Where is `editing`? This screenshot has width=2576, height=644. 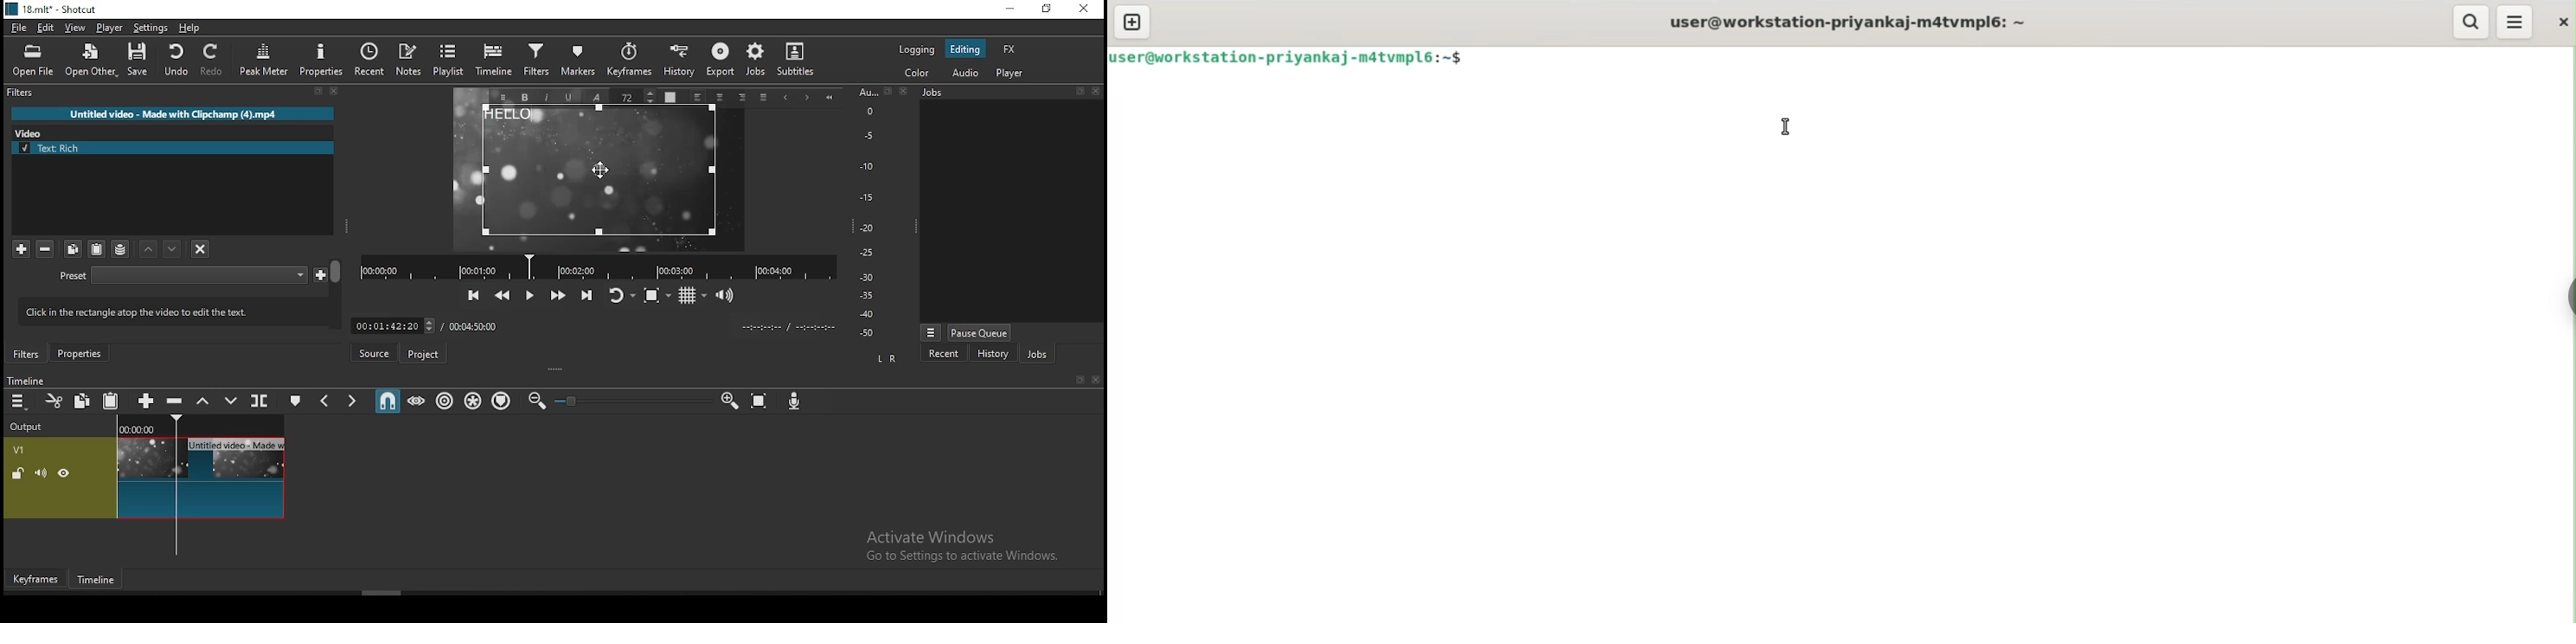 editing is located at coordinates (966, 48).